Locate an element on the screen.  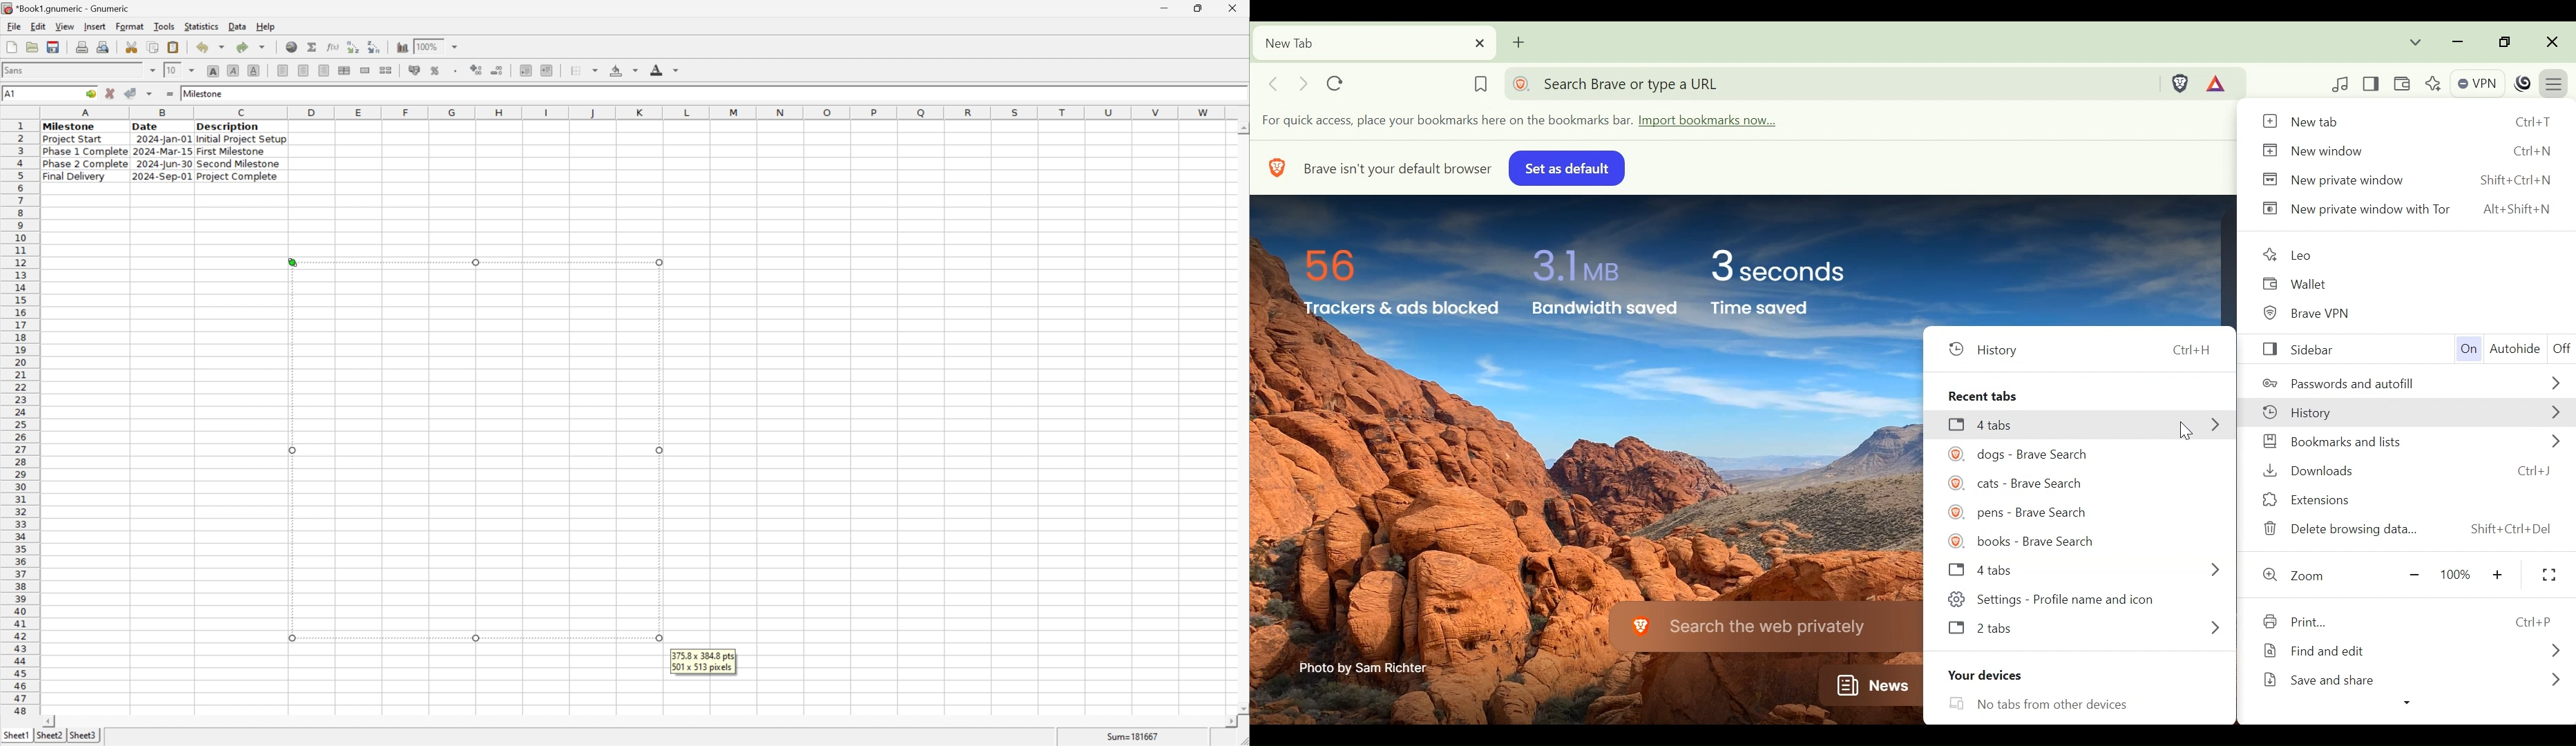
scroll bar is located at coordinates (1242, 417).